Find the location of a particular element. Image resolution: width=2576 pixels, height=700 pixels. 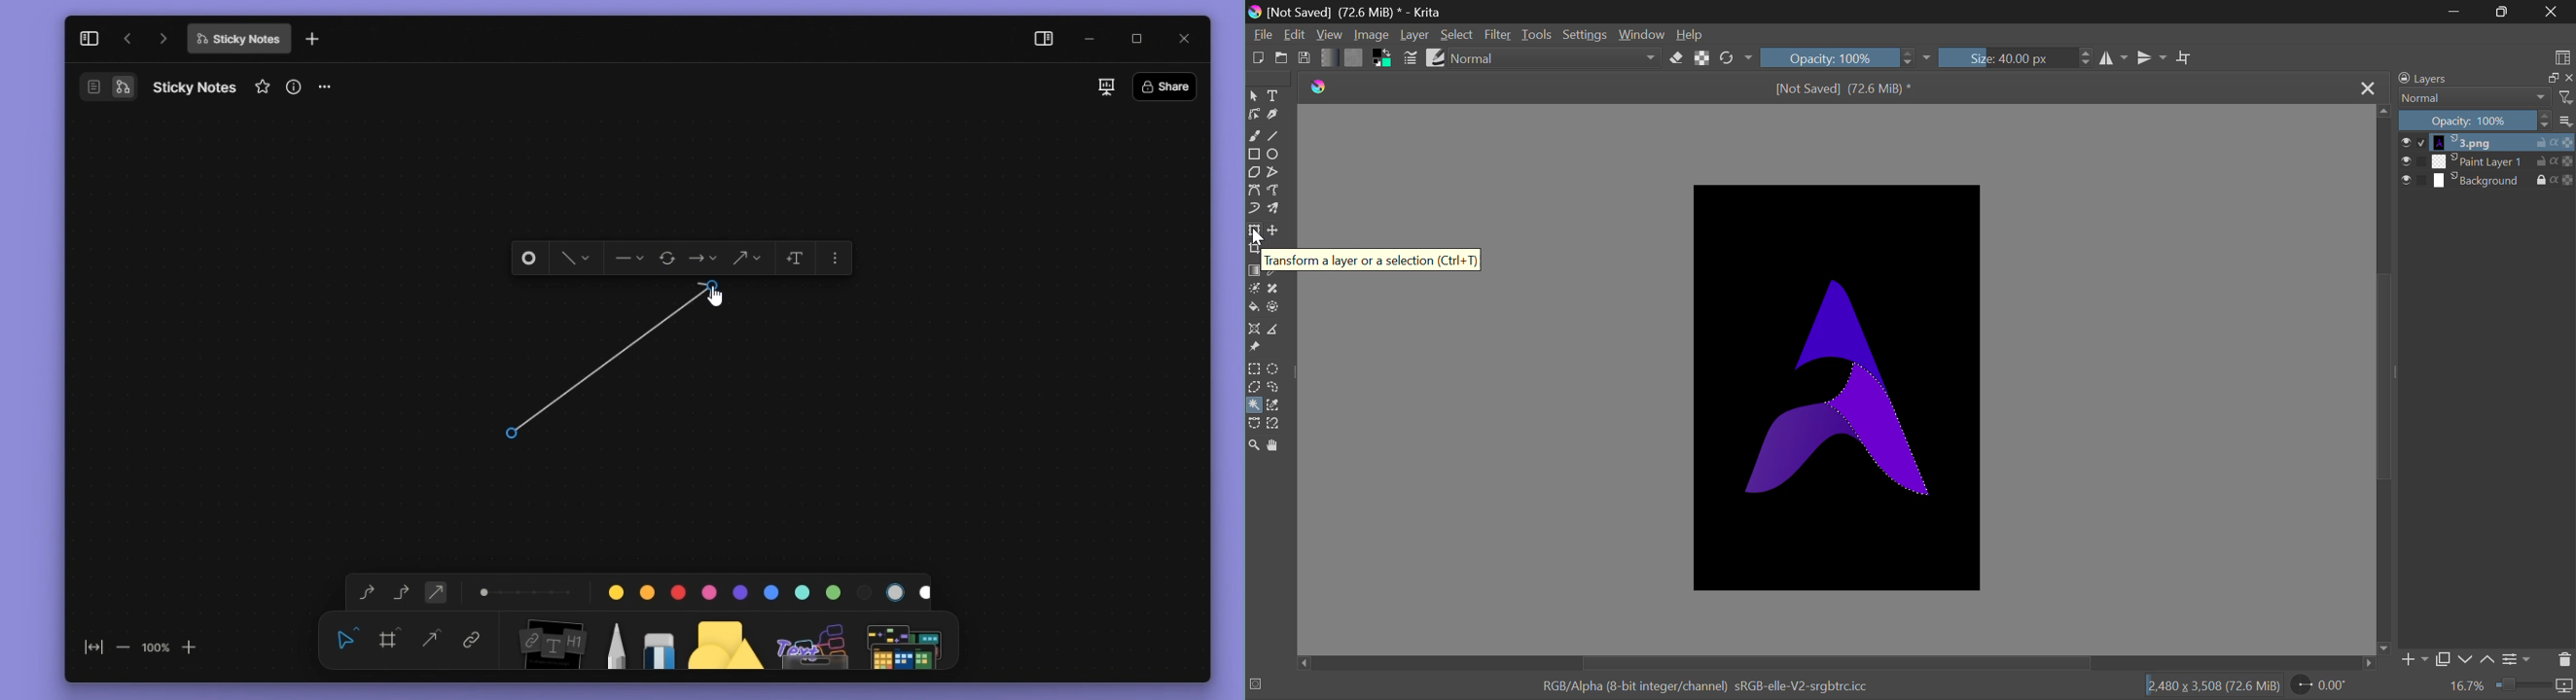

Erase is located at coordinates (1677, 58).